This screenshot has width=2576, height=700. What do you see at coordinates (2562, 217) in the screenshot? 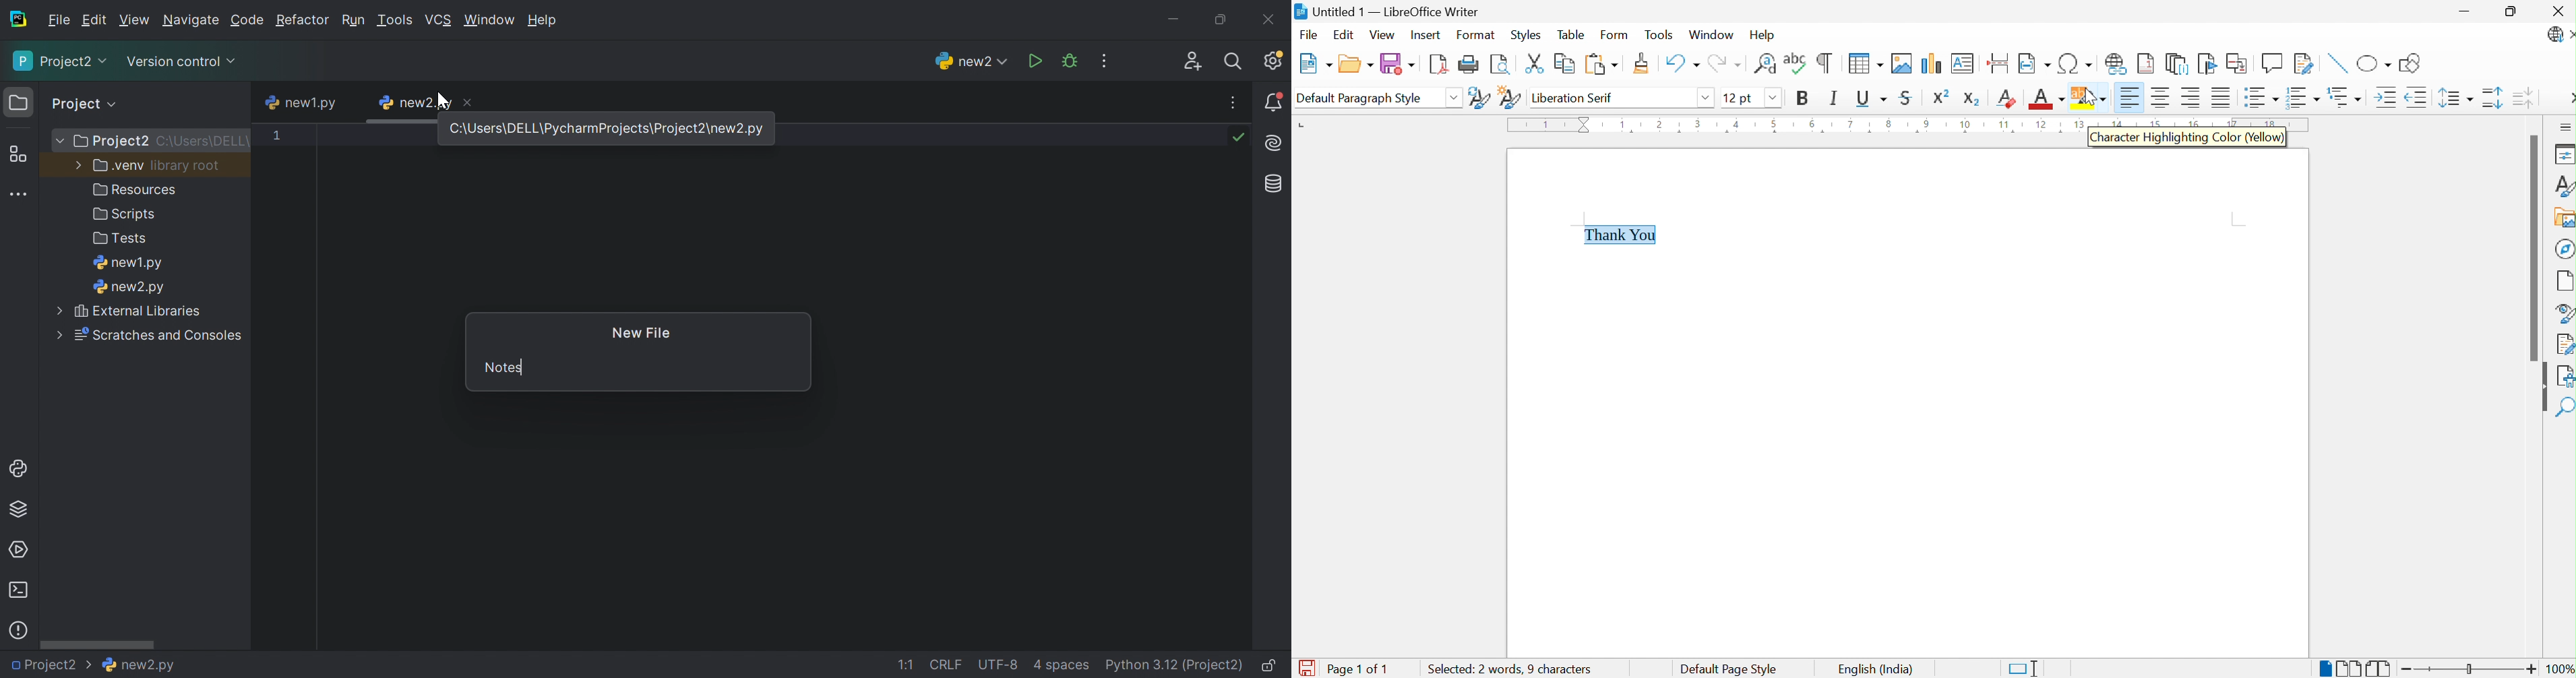
I see `Gallery` at bounding box center [2562, 217].